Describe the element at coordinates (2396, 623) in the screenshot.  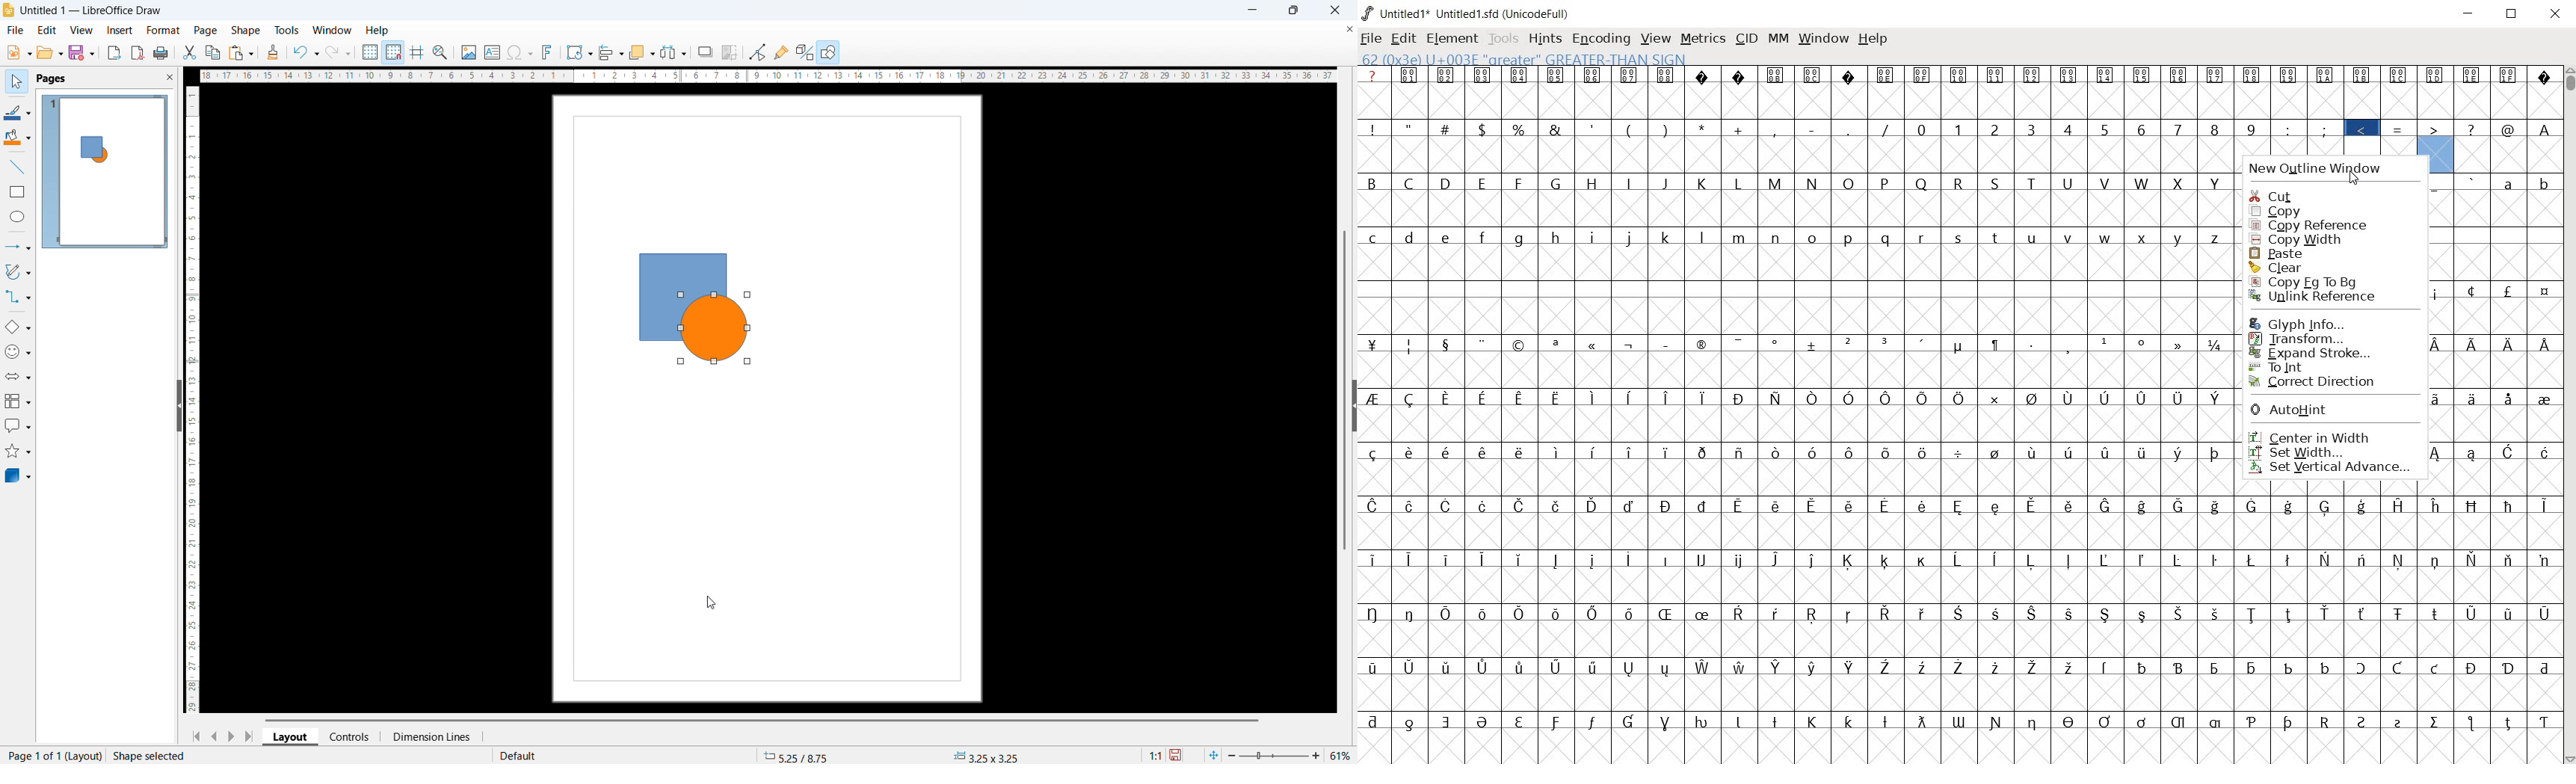
I see `glyph characters` at that location.